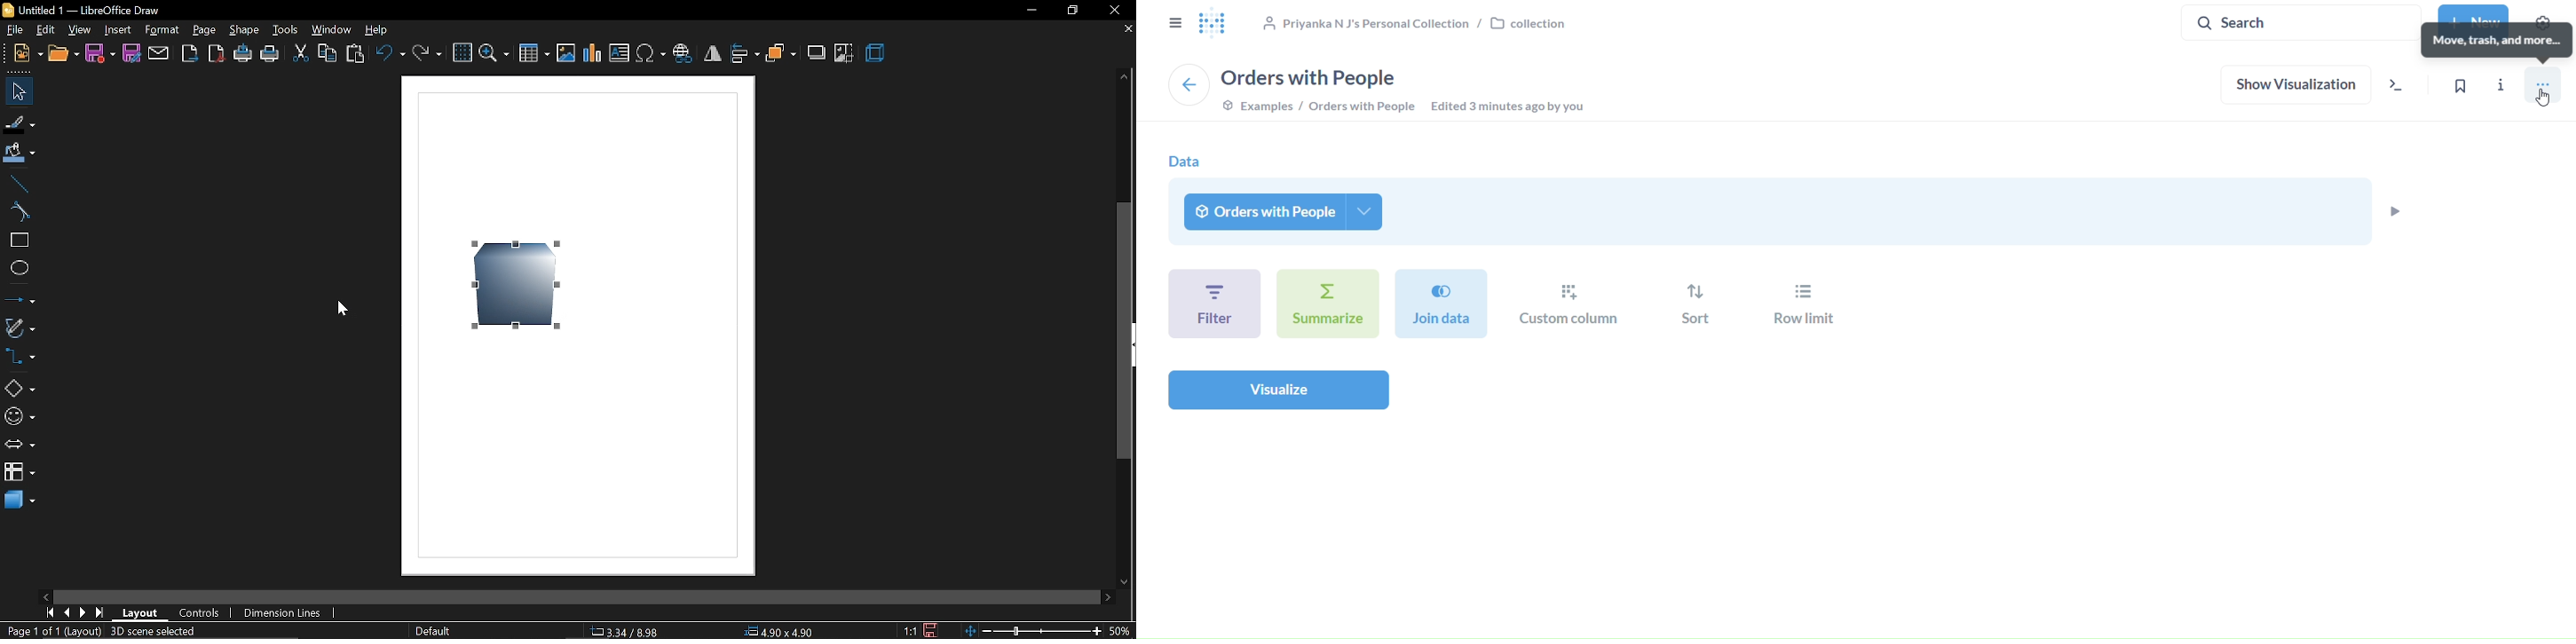 Image resolution: width=2576 pixels, height=644 pixels. What do you see at coordinates (335, 29) in the screenshot?
I see `window` at bounding box center [335, 29].